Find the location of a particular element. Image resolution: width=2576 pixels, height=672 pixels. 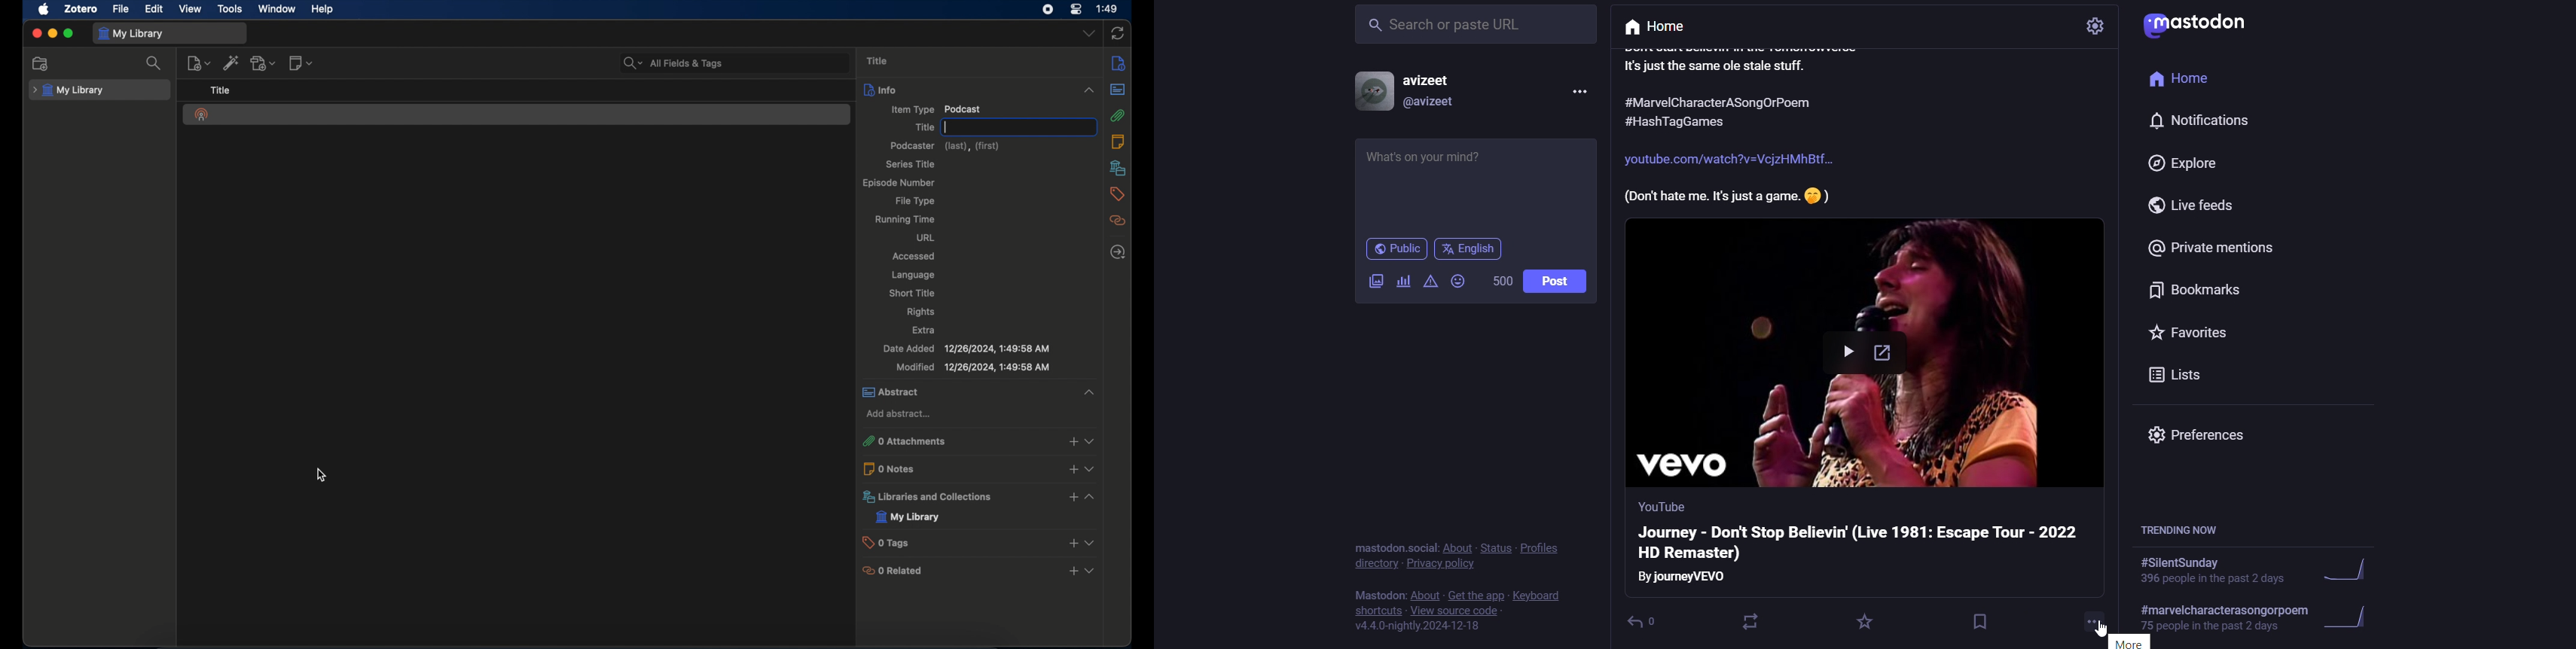

trending hashtag 1 is located at coordinates (2254, 573).